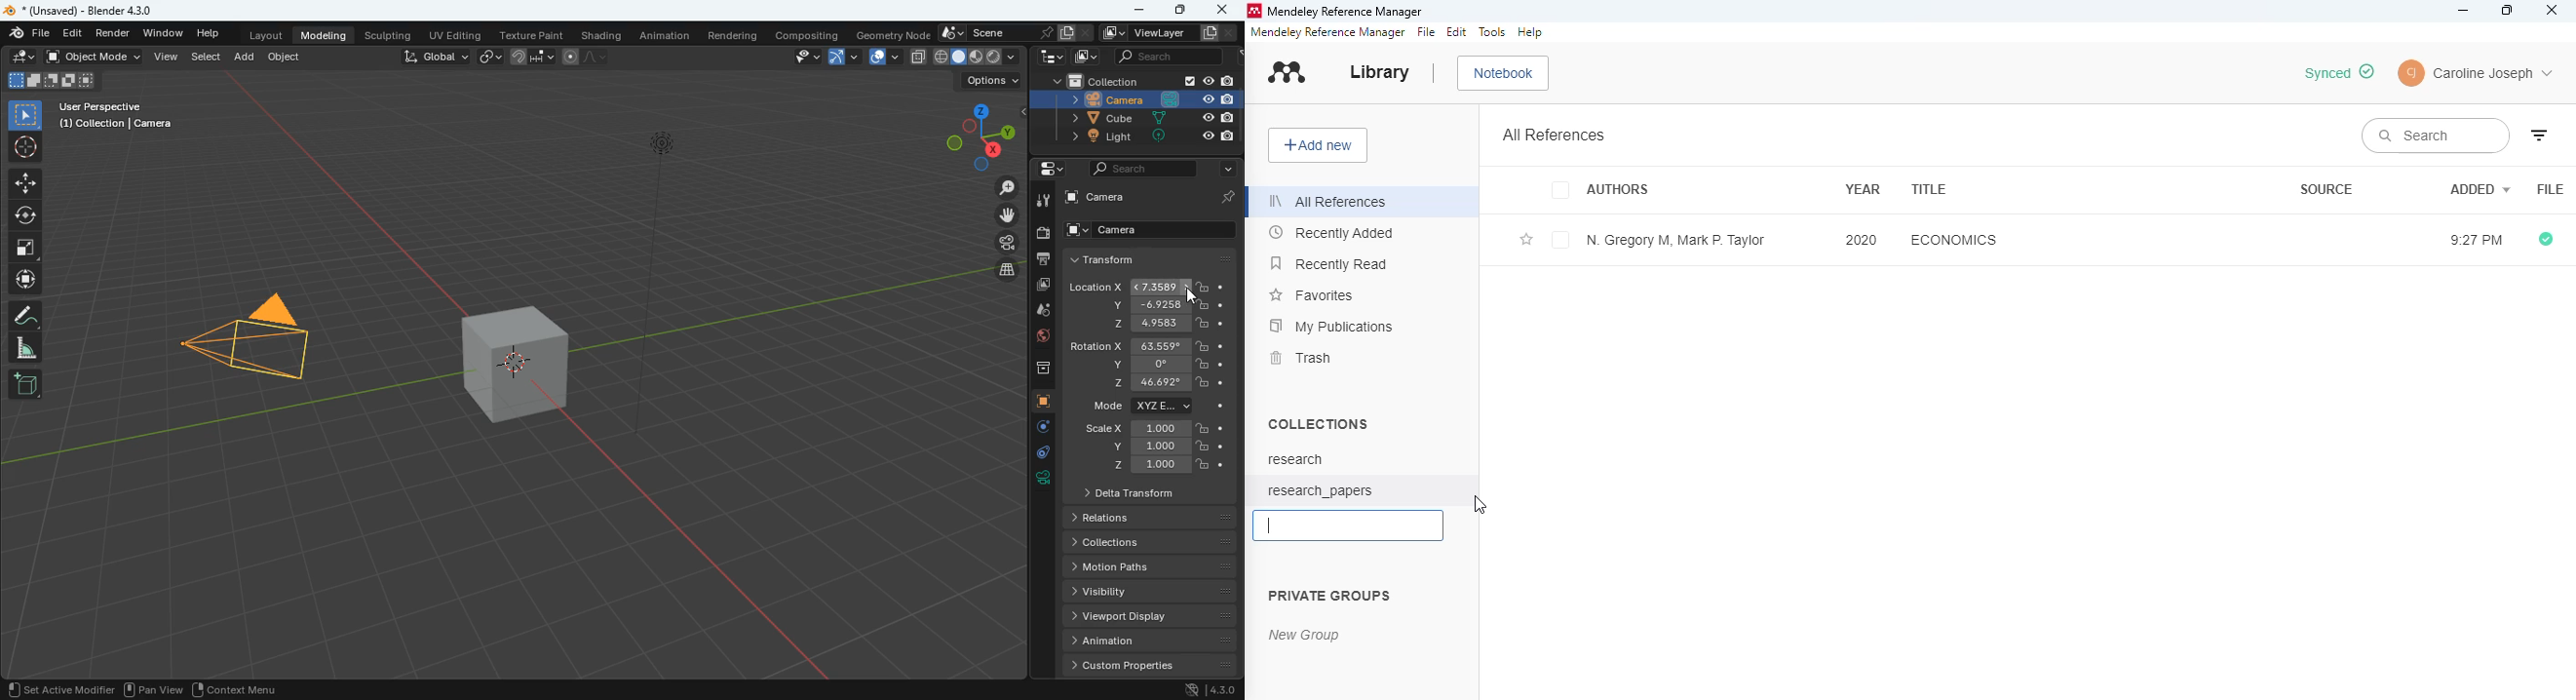 The height and width of the screenshot is (700, 2576). Describe the element at coordinates (114, 118) in the screenshot. I see `user perspective` at that location.